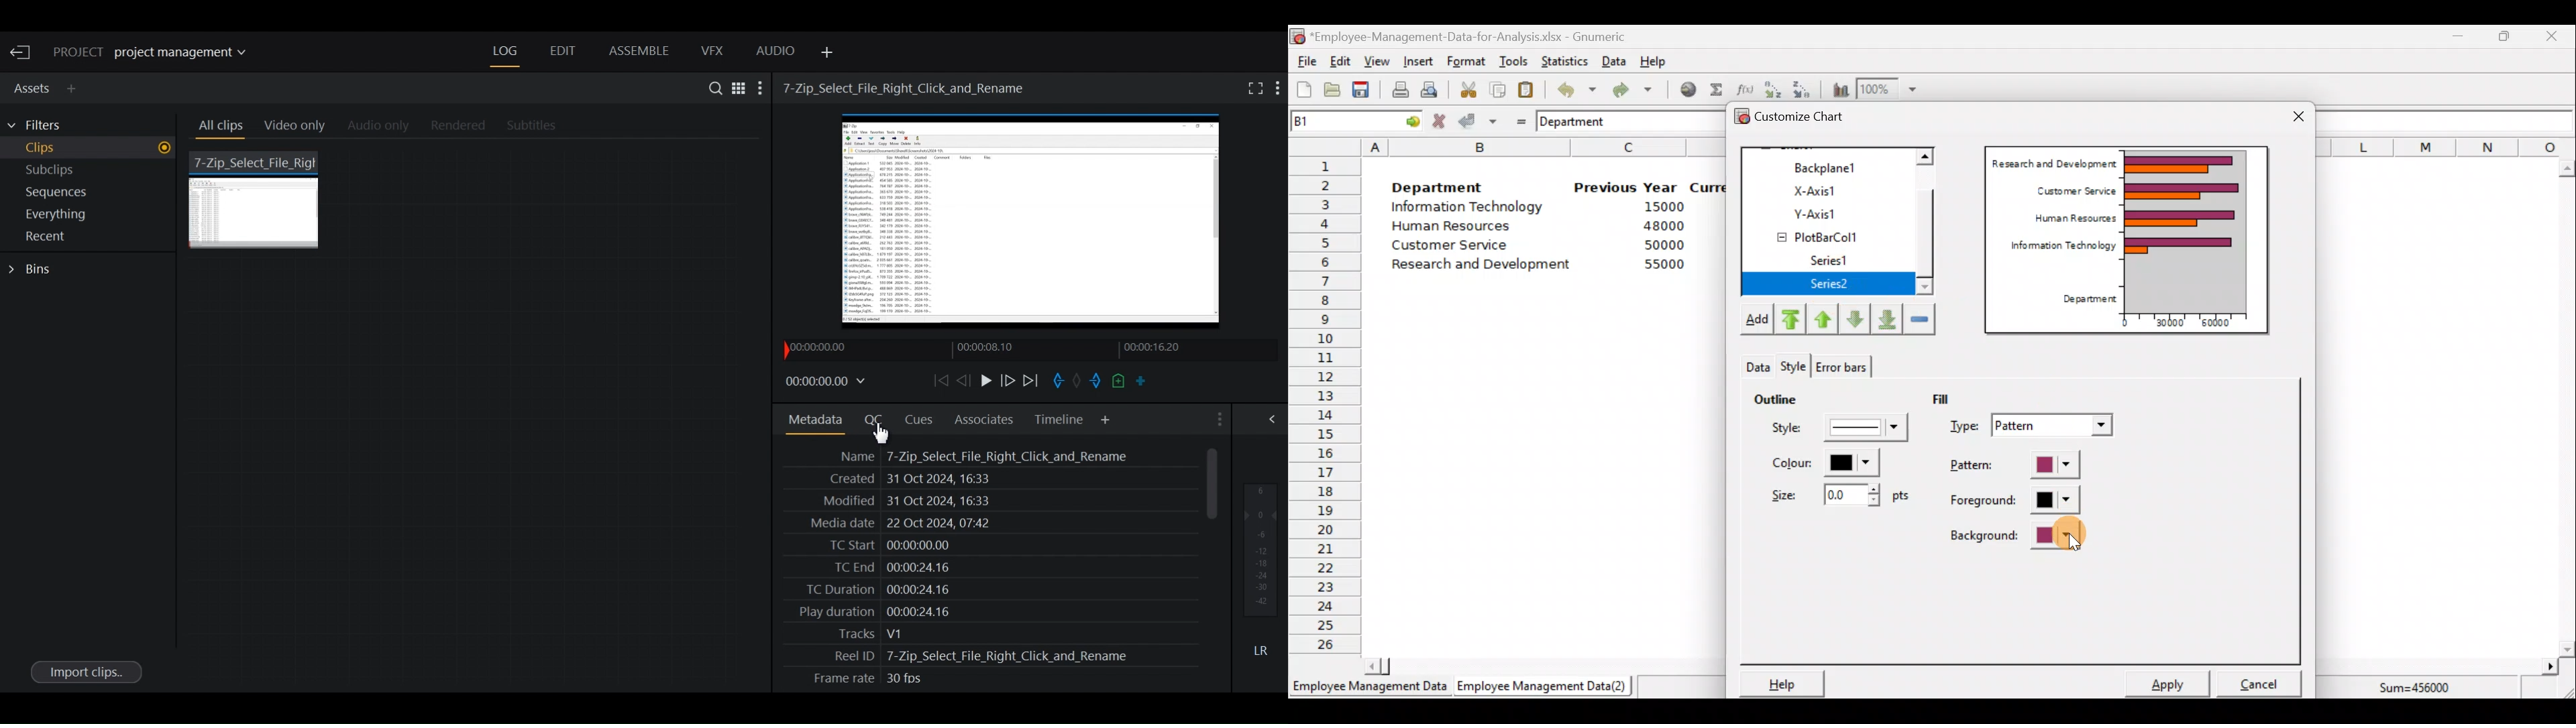  I want to click on Tools, so click(1513, 62).